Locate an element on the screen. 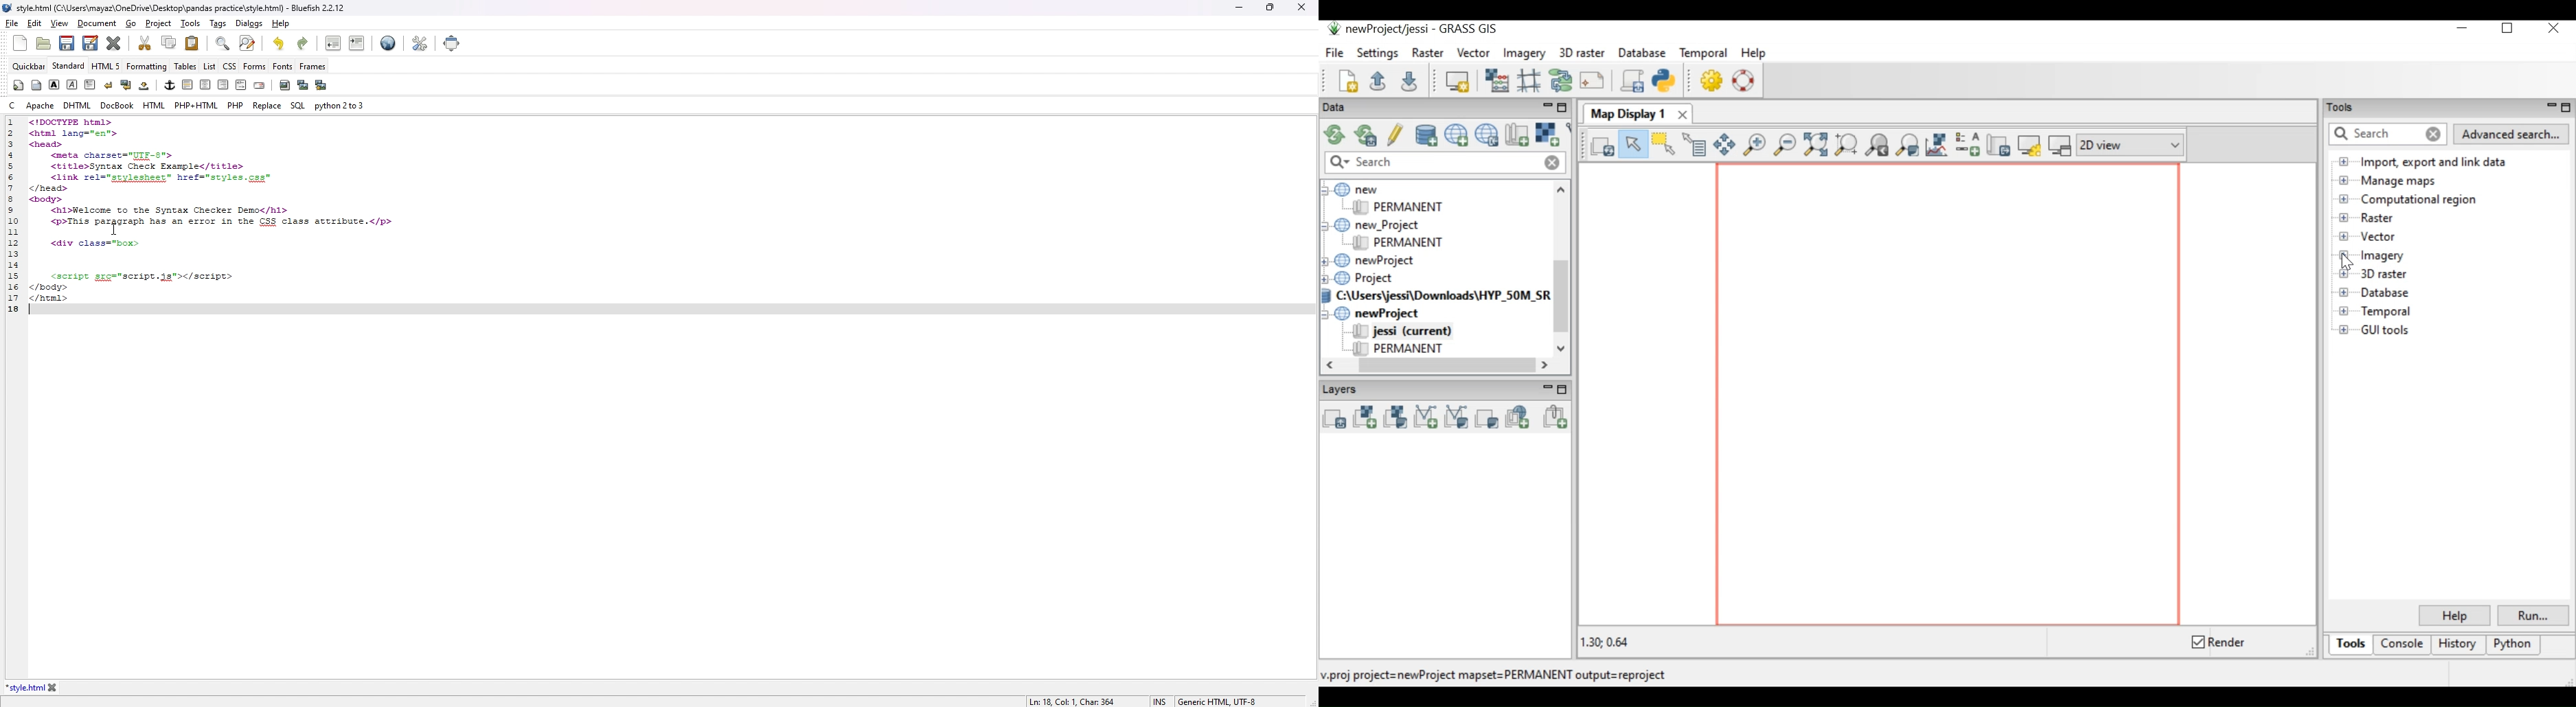 Image resolution: width=2576 pixels, height=728 pixels. close current tab is located at coordinates (113, 43).